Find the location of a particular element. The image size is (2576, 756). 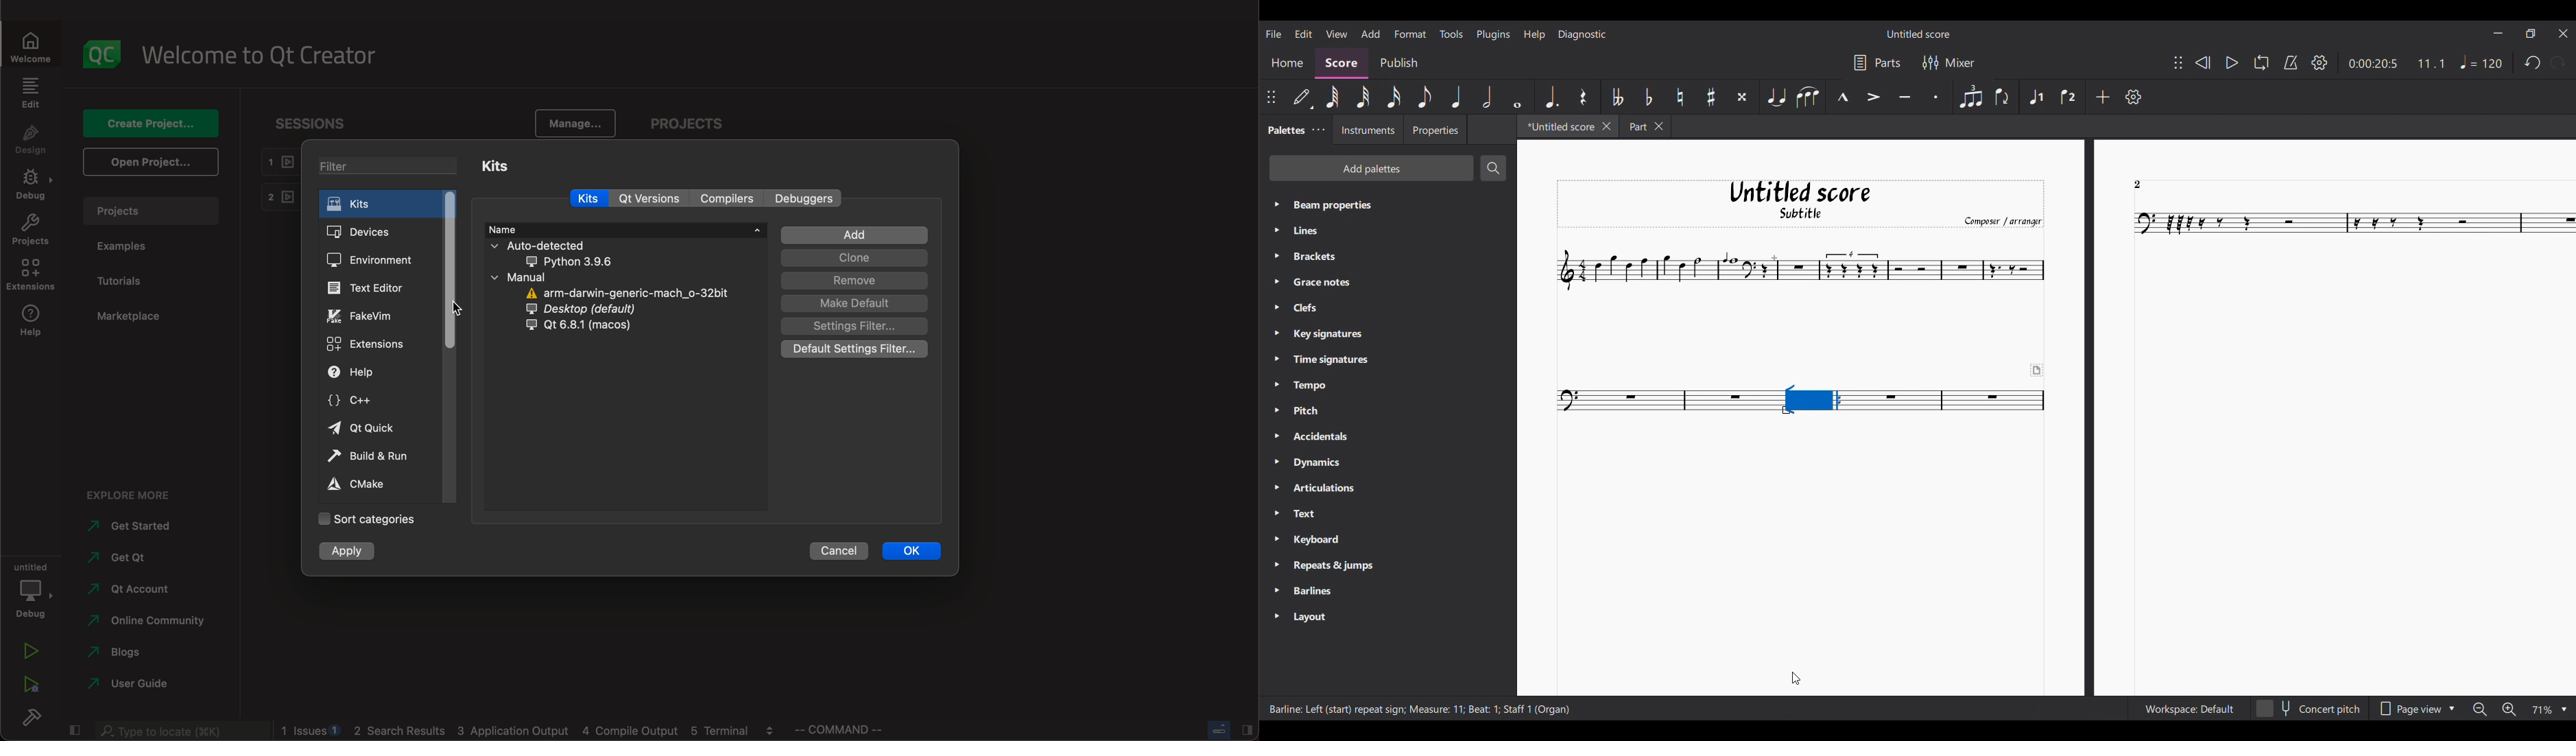

devices is located at coordinates (380, 231).